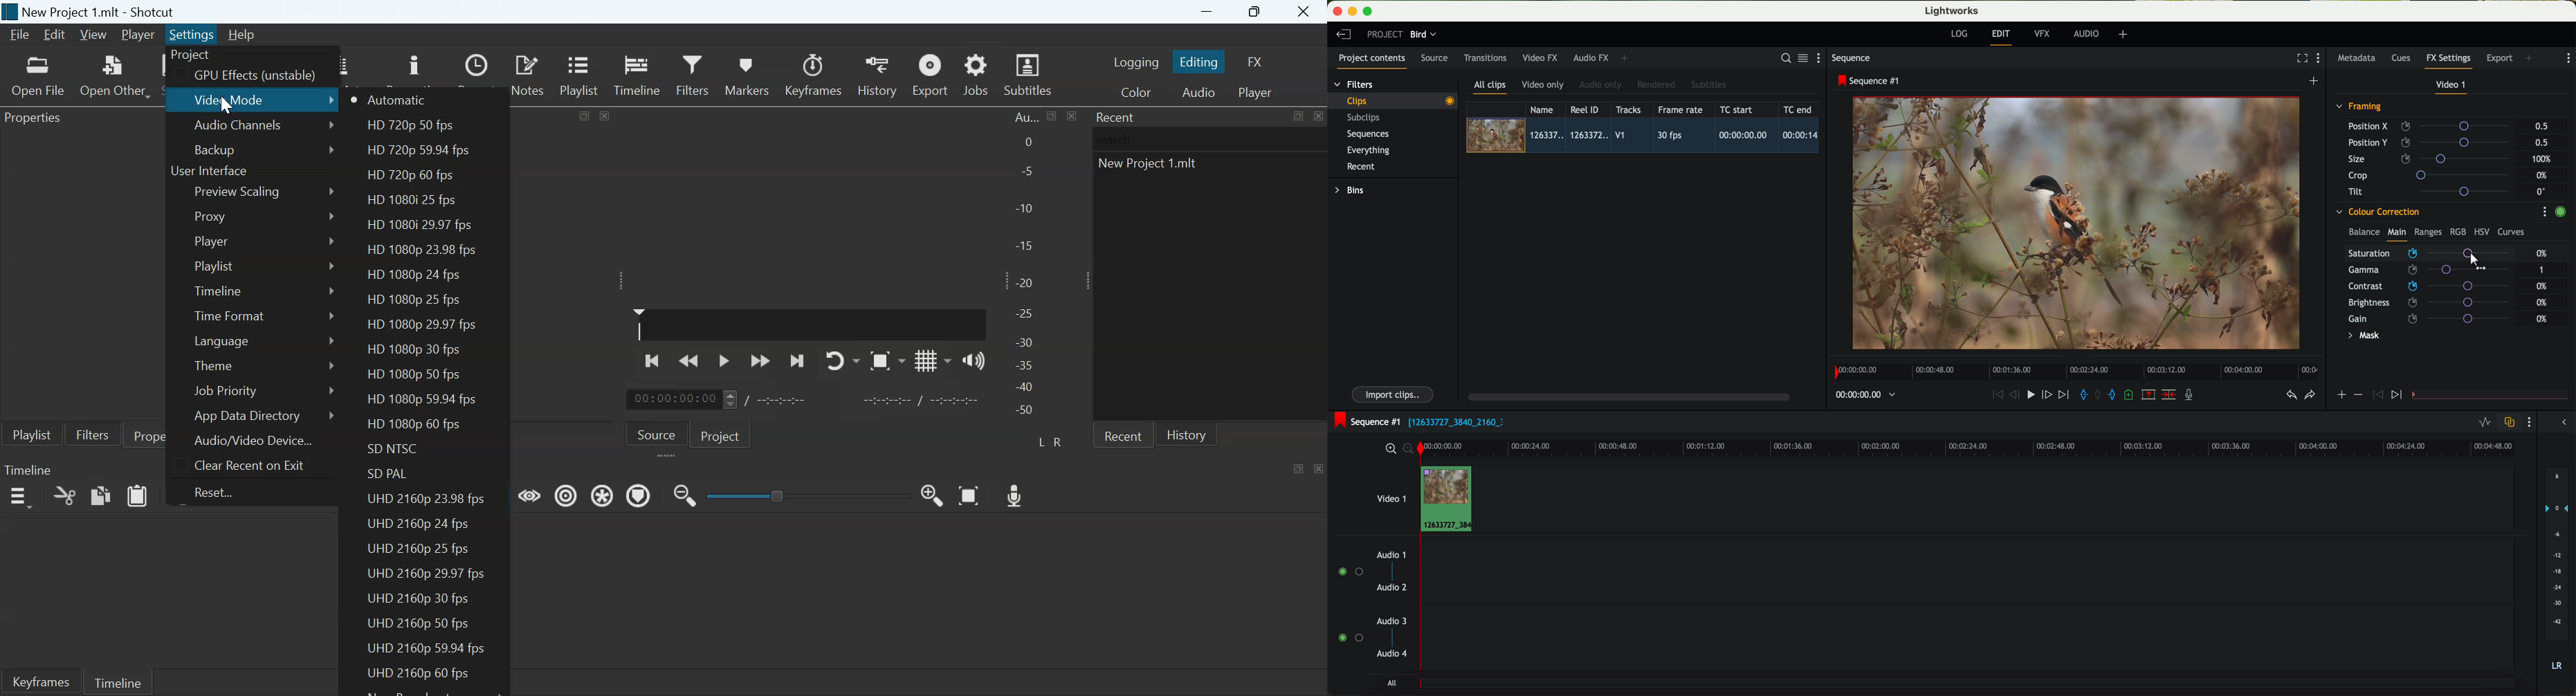 This screenshot has width=2576, height=700. Describe the element at coordinates (796, 362) in the screenshot. I see `Skip to the next point` at that location.